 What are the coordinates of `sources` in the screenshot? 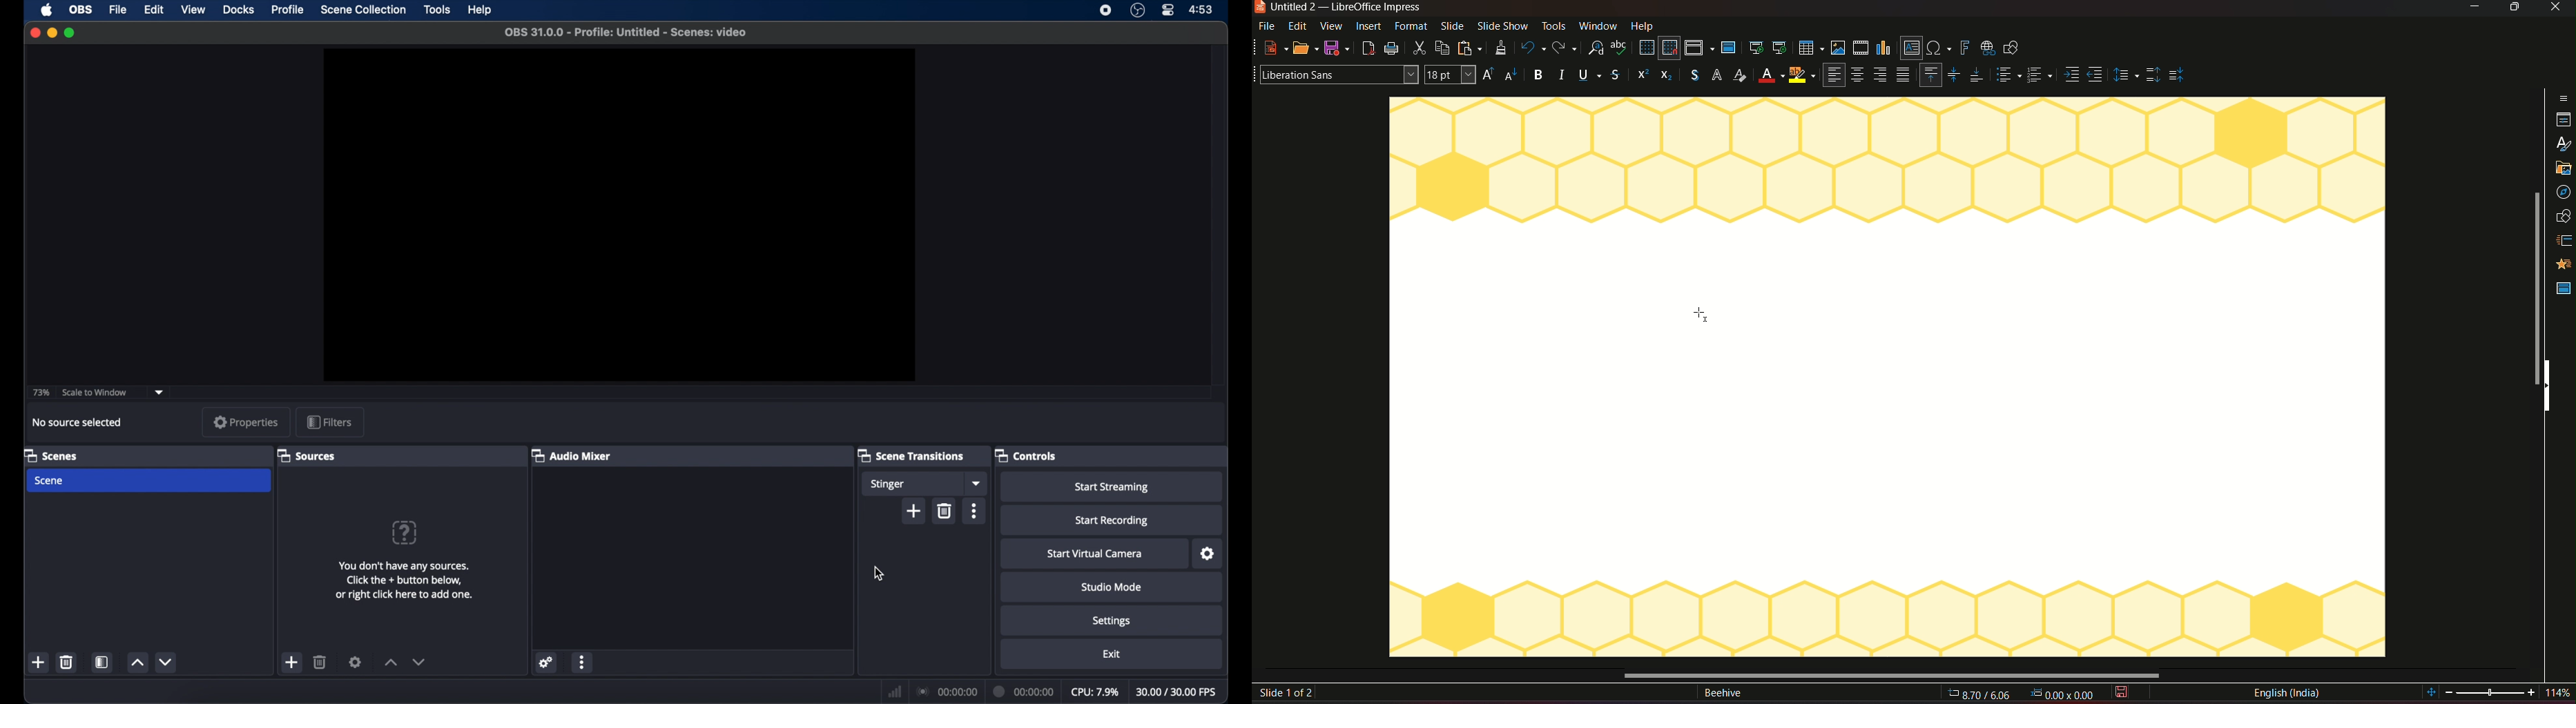 It's located at (306, 455).